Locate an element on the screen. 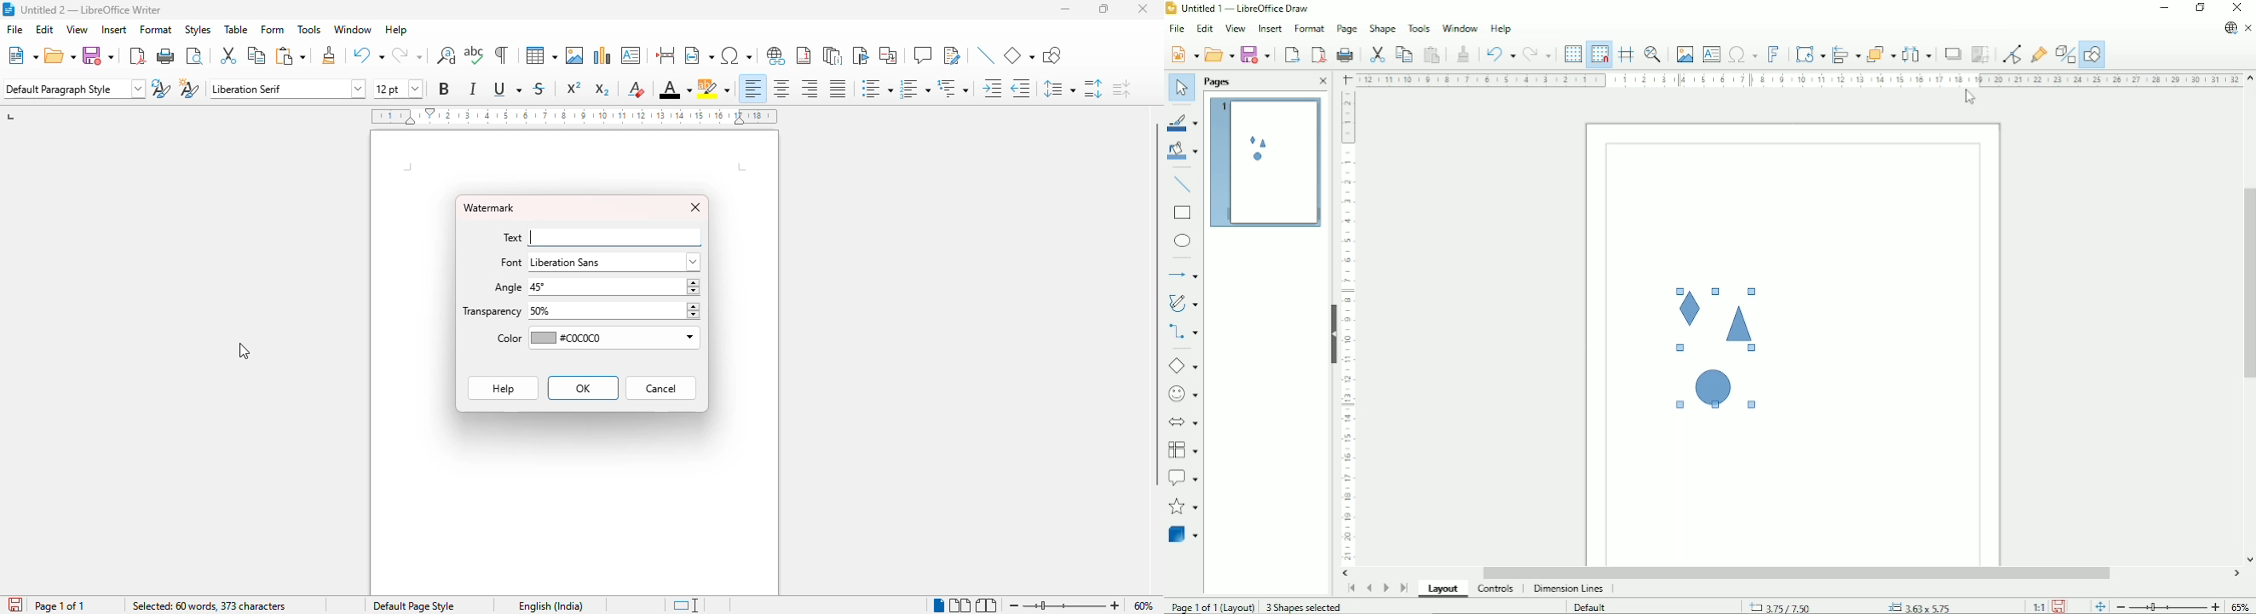  Basic shapes  is located at coordinates (1183, 365).